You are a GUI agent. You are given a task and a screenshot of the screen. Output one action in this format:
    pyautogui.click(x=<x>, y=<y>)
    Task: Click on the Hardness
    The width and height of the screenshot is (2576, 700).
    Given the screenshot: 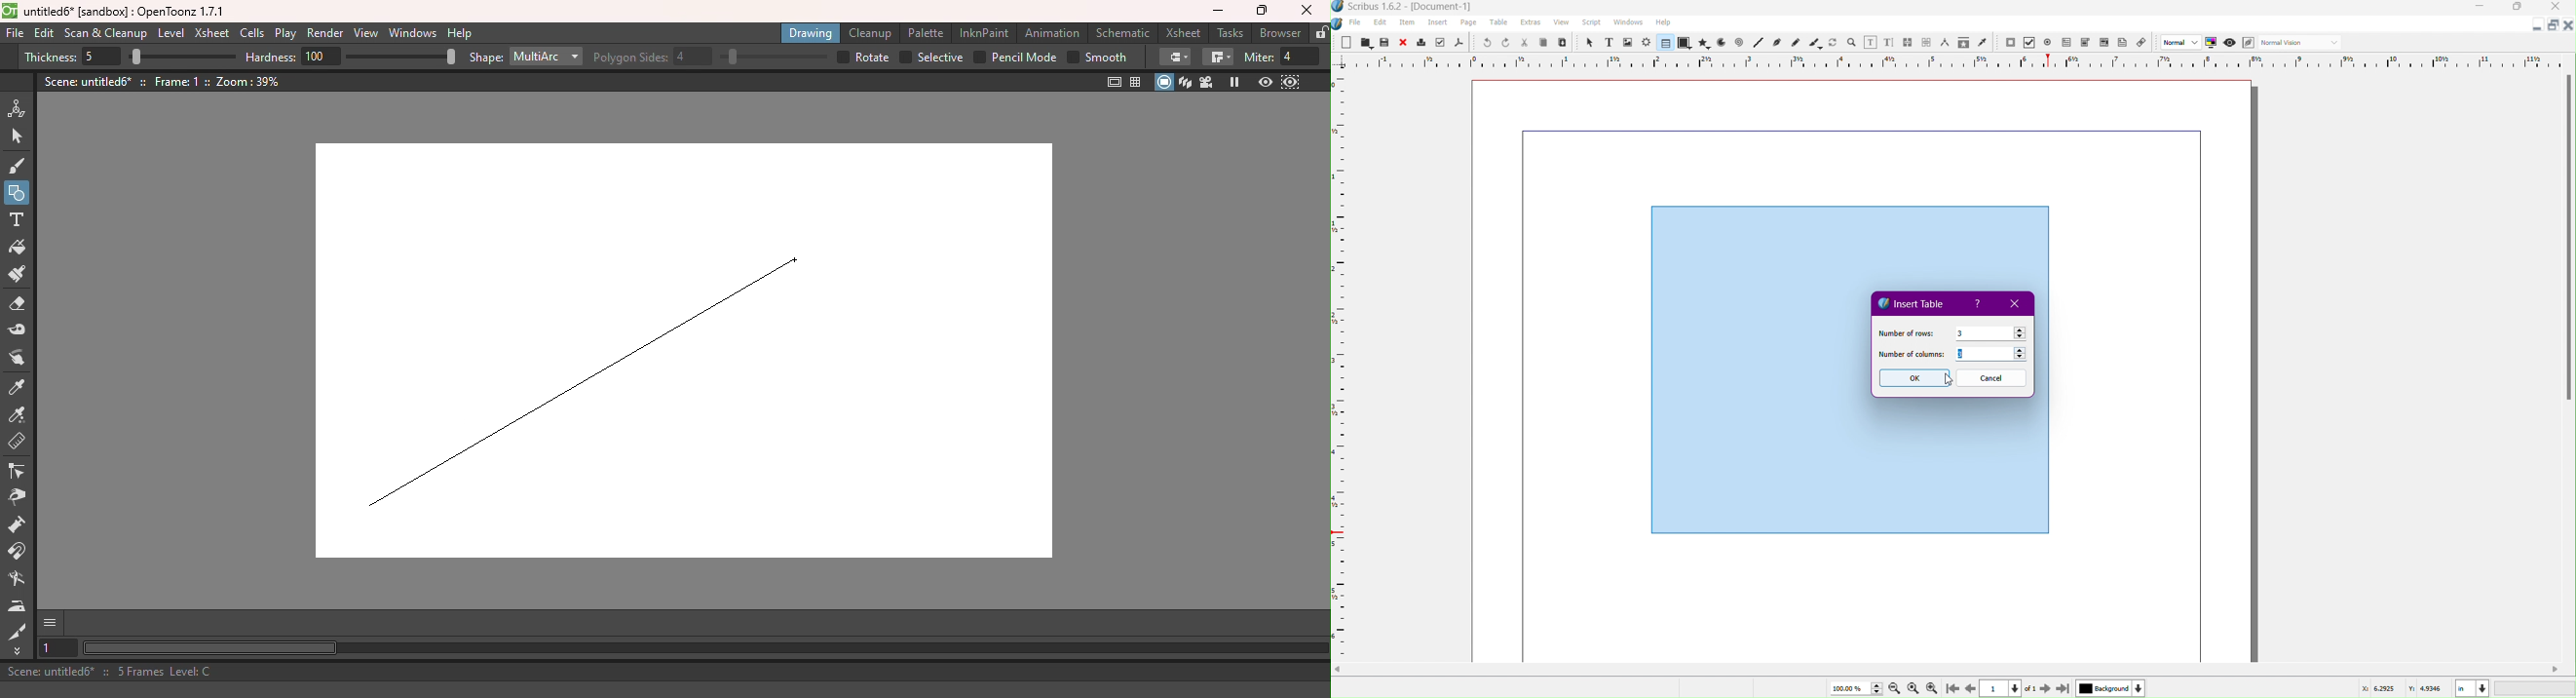 What is the action you would take?
    pyautogui.click(x=294, y=57)
    